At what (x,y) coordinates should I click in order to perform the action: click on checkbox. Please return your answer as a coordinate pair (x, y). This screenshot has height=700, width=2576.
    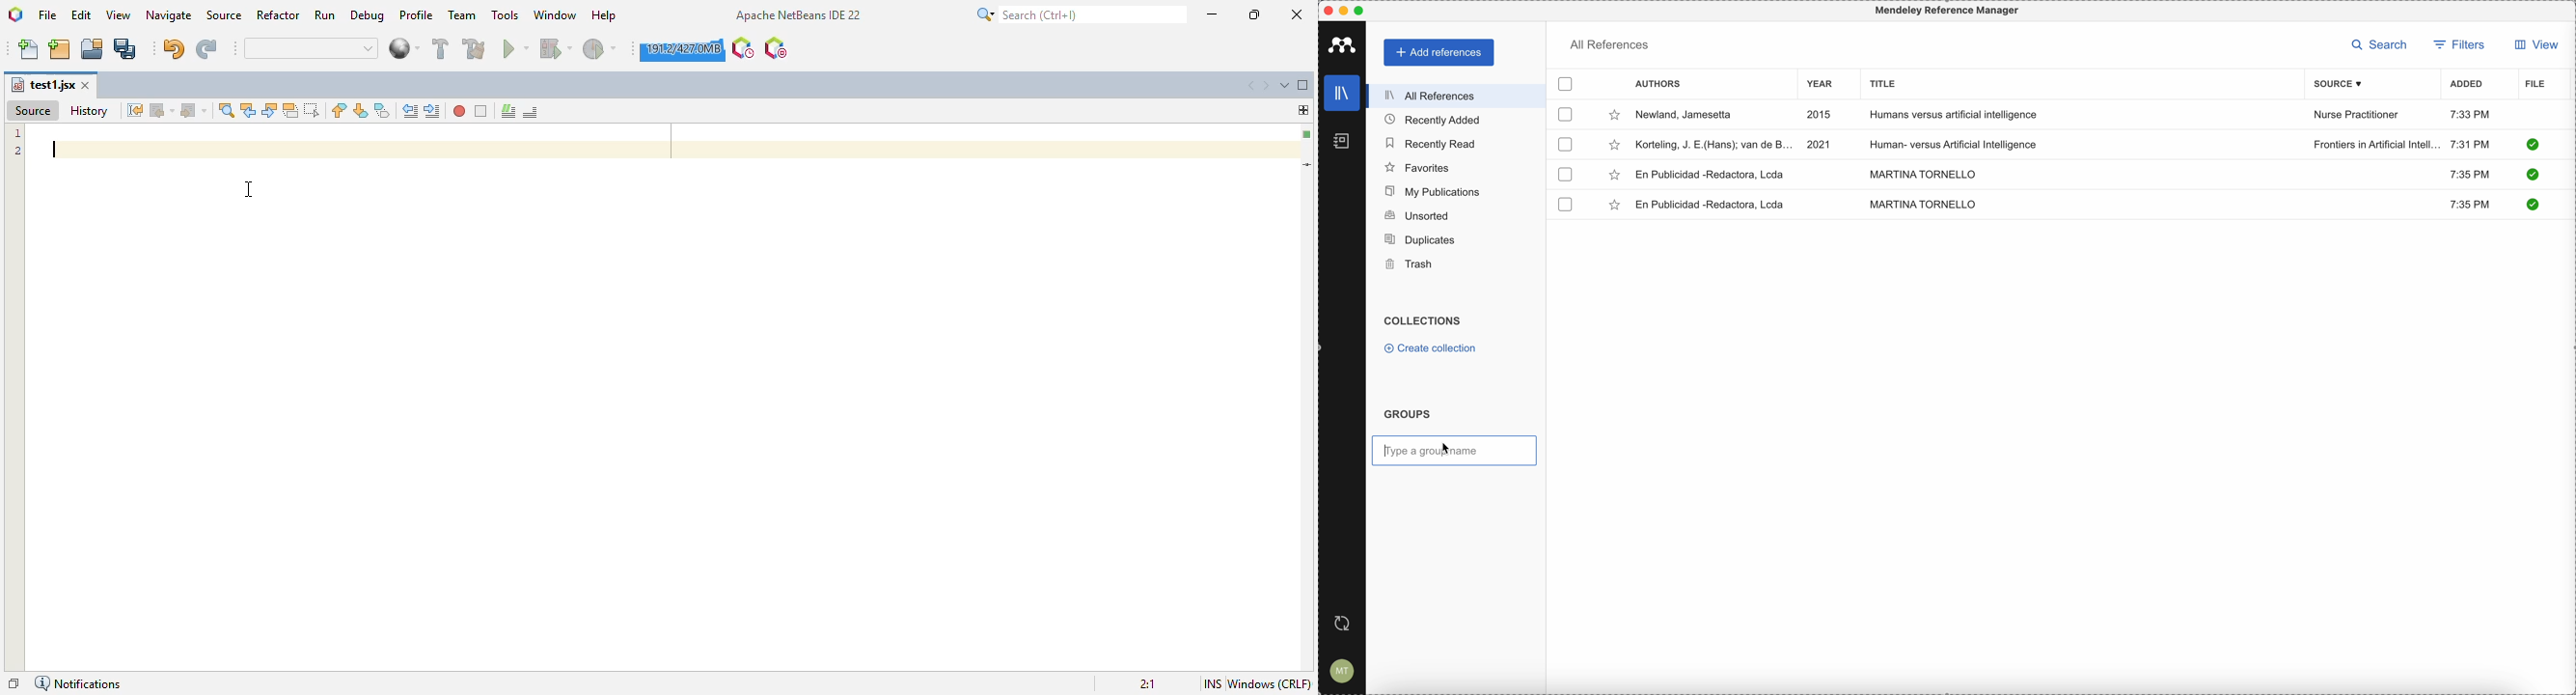
    Looking at the image, I should click on (1567, 114).